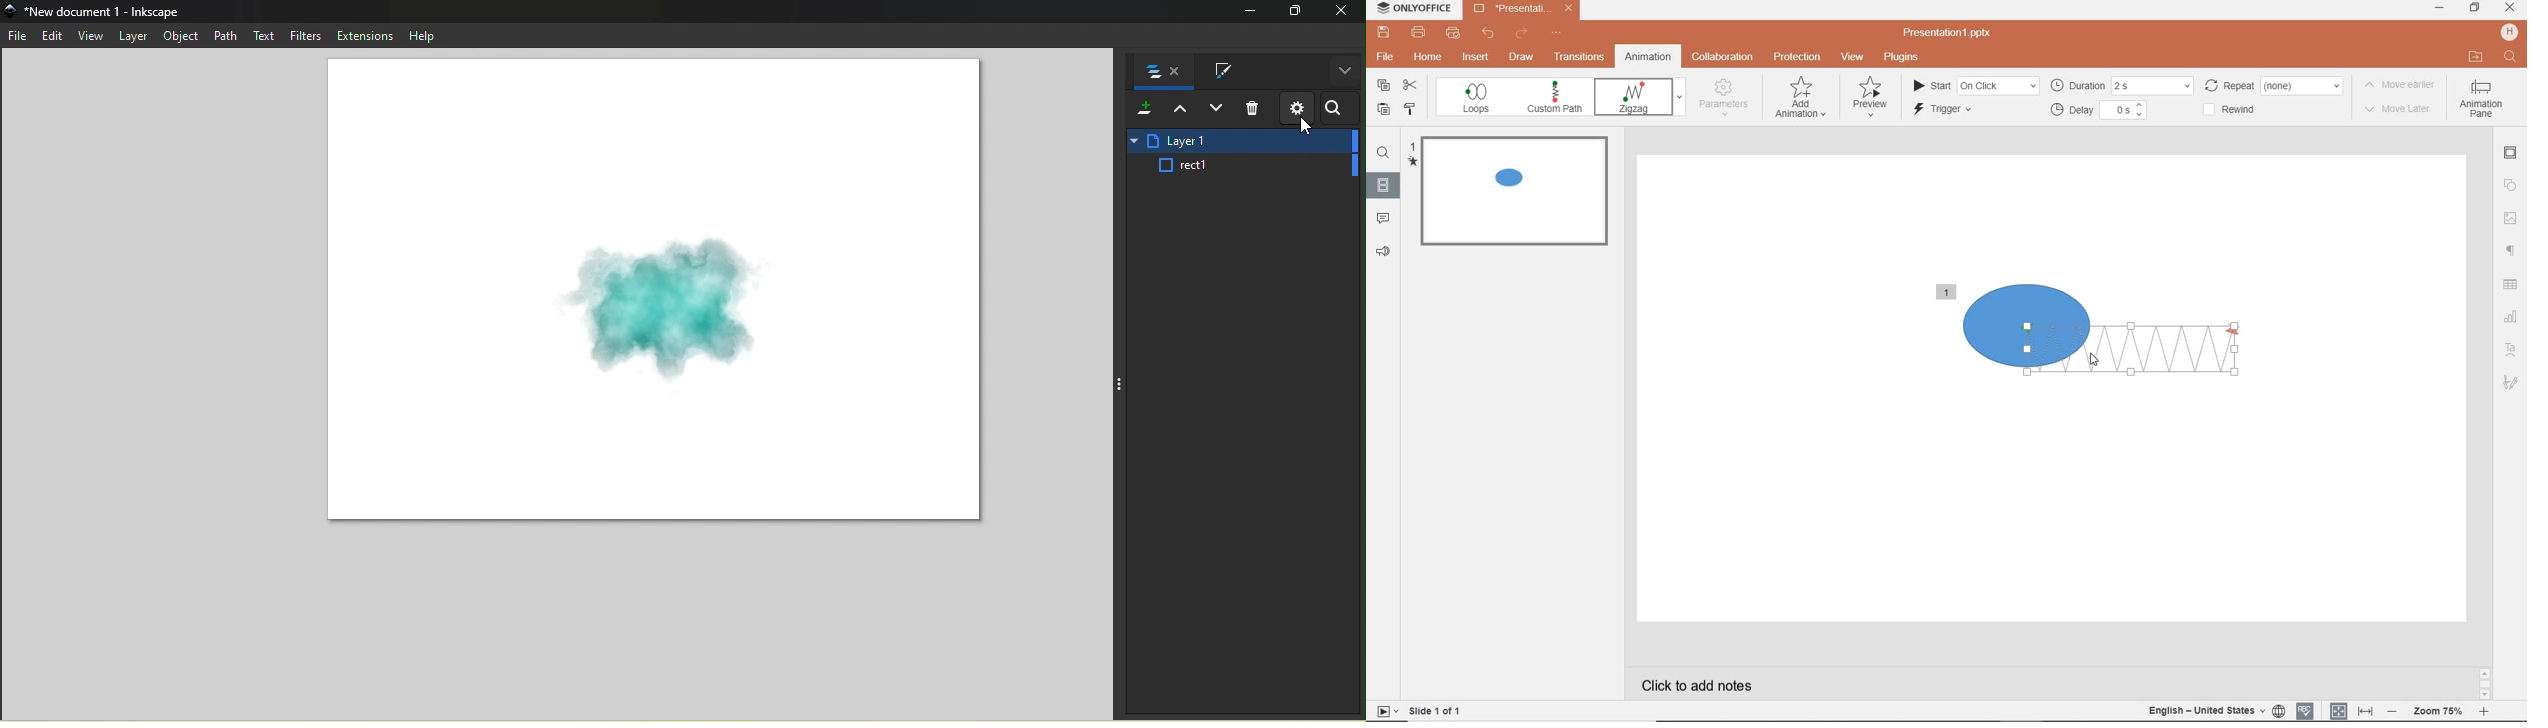 The width and height of the screenshot is (2548, 728). What do you see at coordinates (1727, 98) in the screenshot?
I see `parameters` at bounding box center [1727, 98].